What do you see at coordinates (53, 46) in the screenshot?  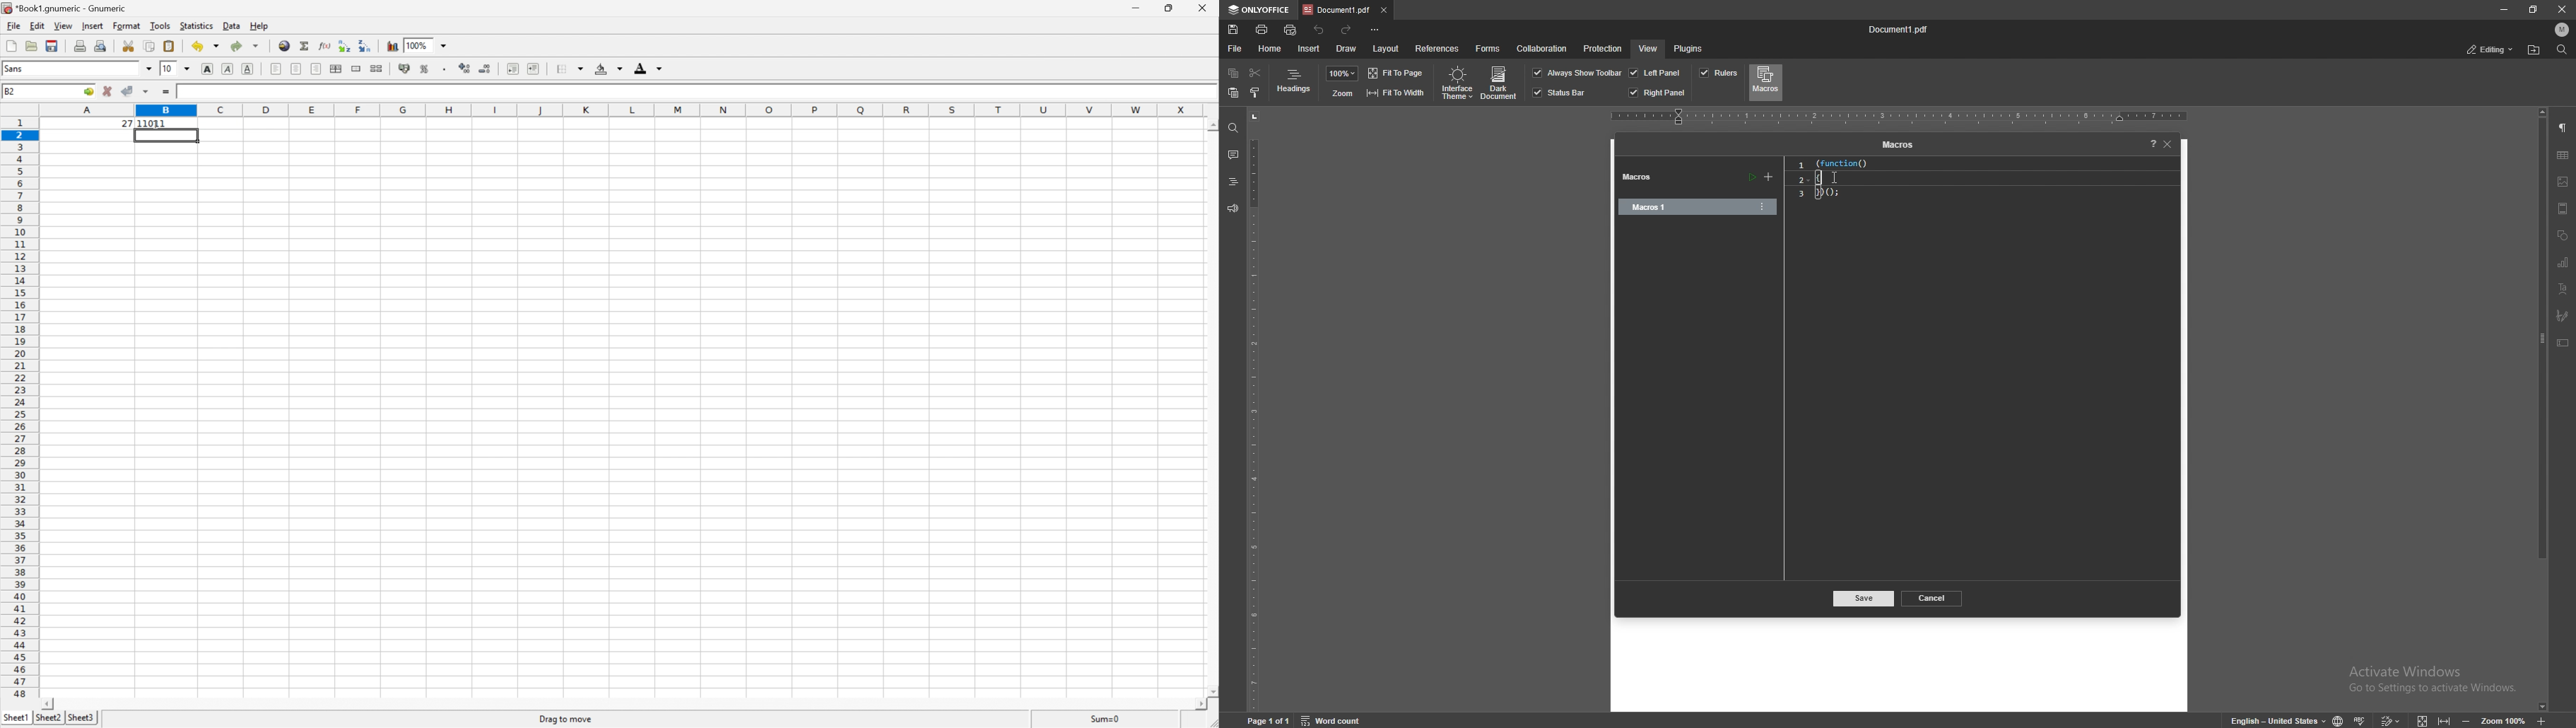 I see `Save current workbook` at bounding box center [53, 46].